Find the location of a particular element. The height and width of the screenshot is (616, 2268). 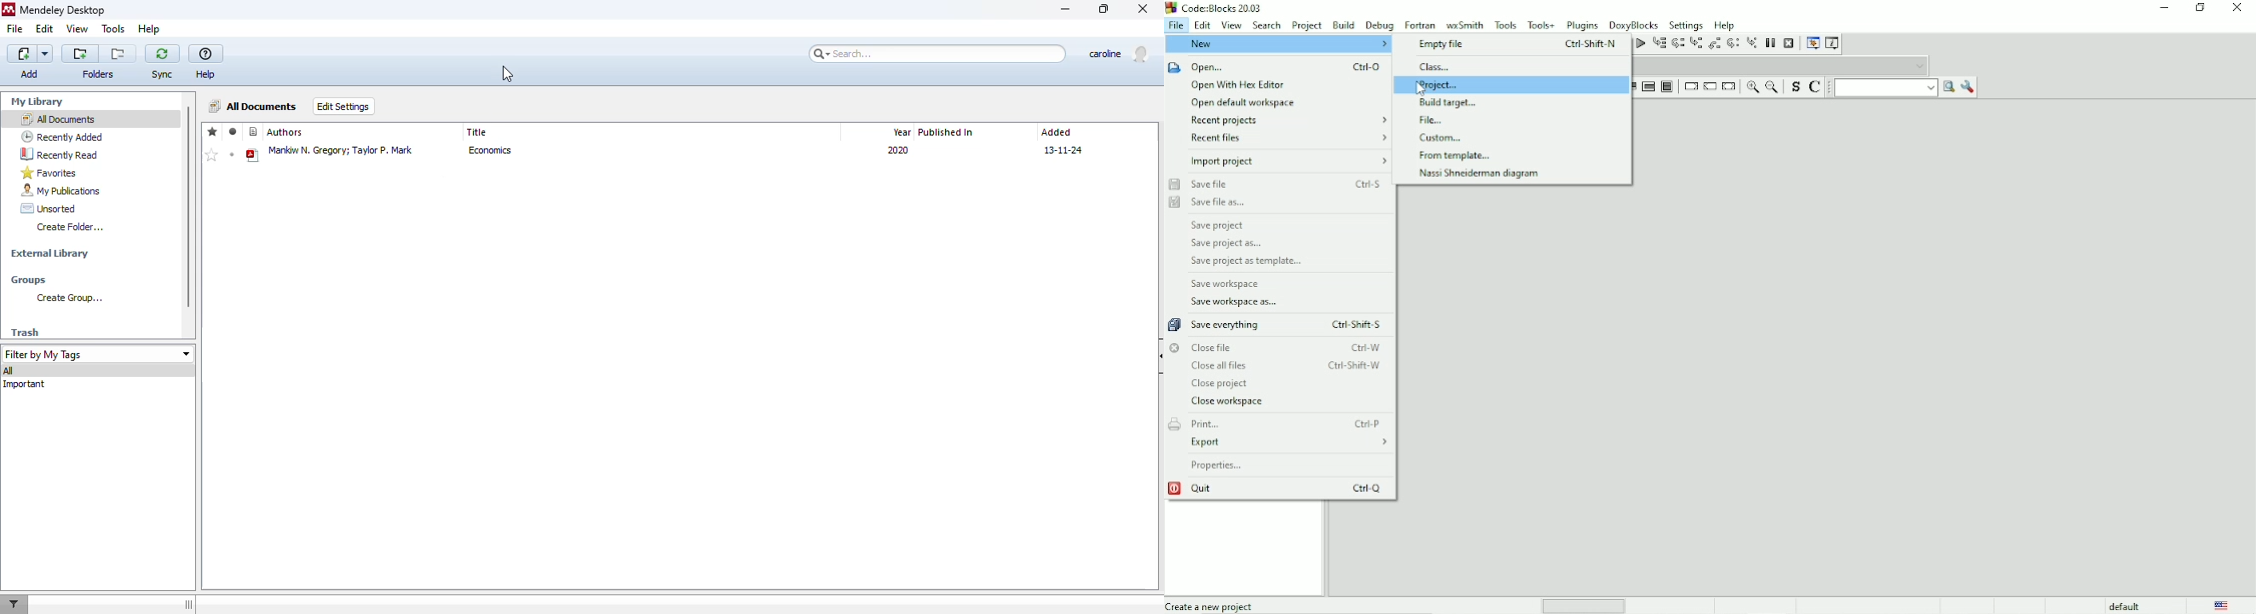

authors is located at coordinates (286, 132).